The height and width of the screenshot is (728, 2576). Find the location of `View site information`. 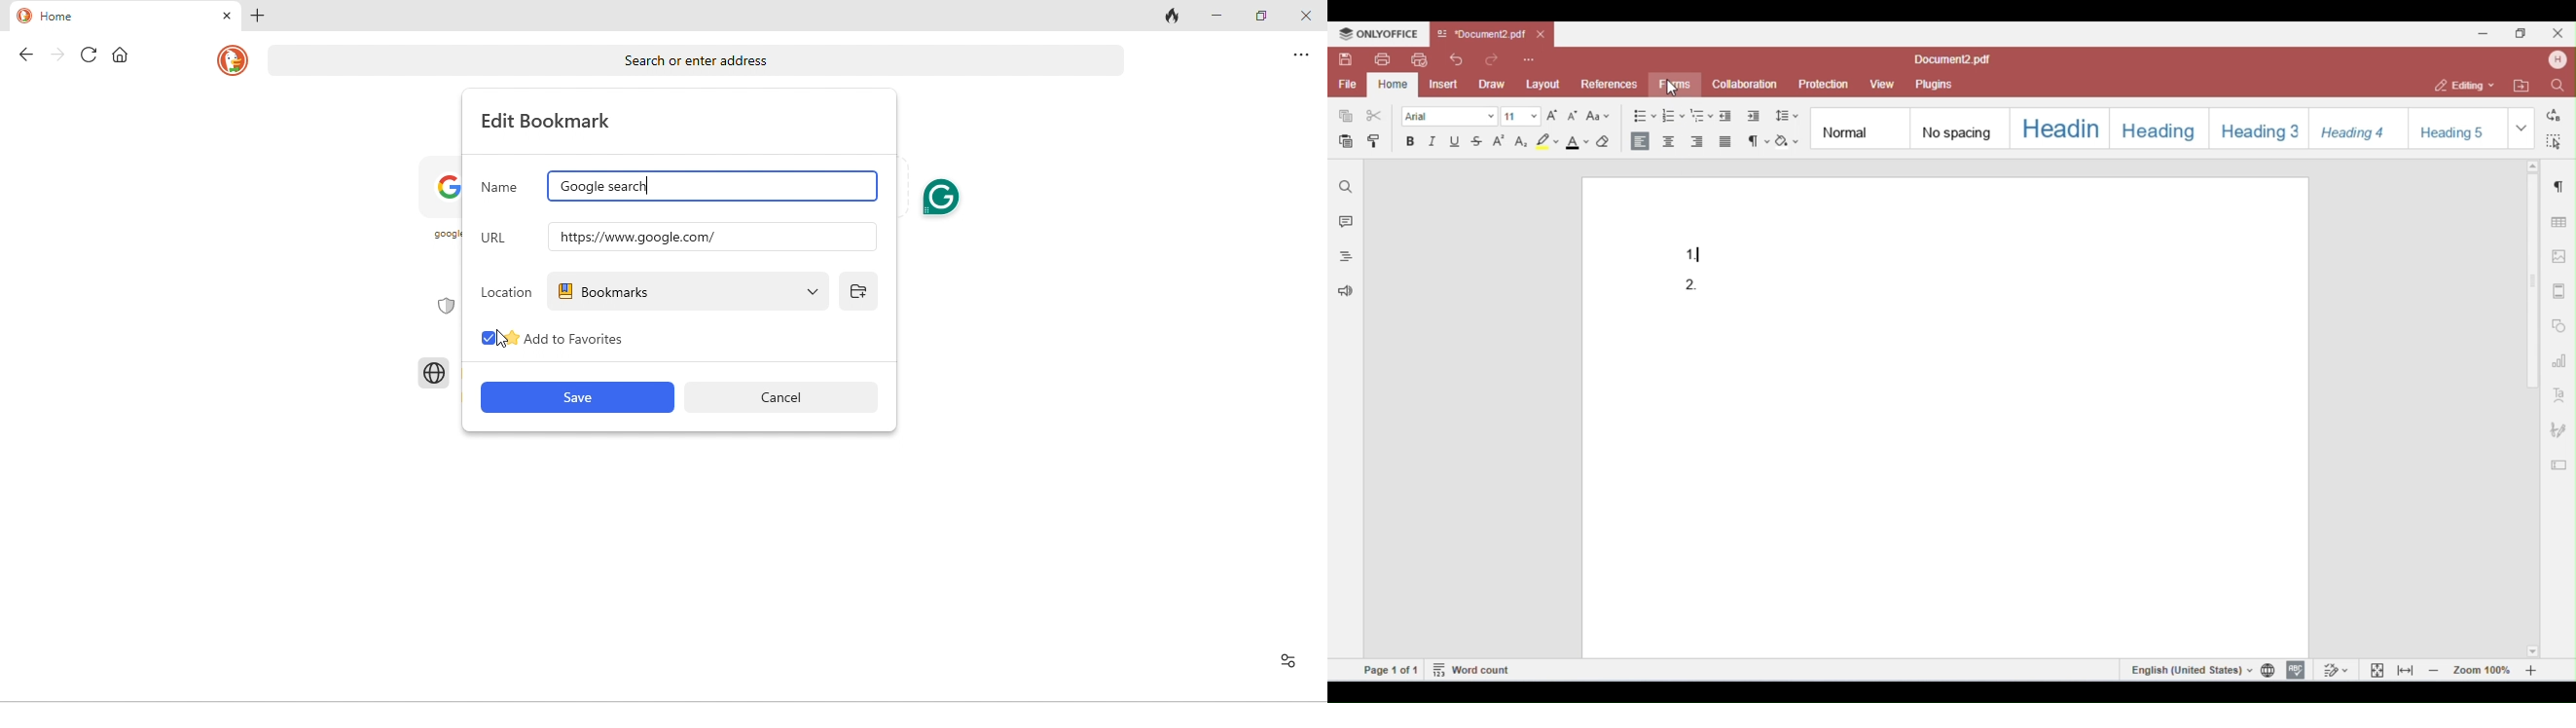

View site information is located at coordinates (1286, 663).